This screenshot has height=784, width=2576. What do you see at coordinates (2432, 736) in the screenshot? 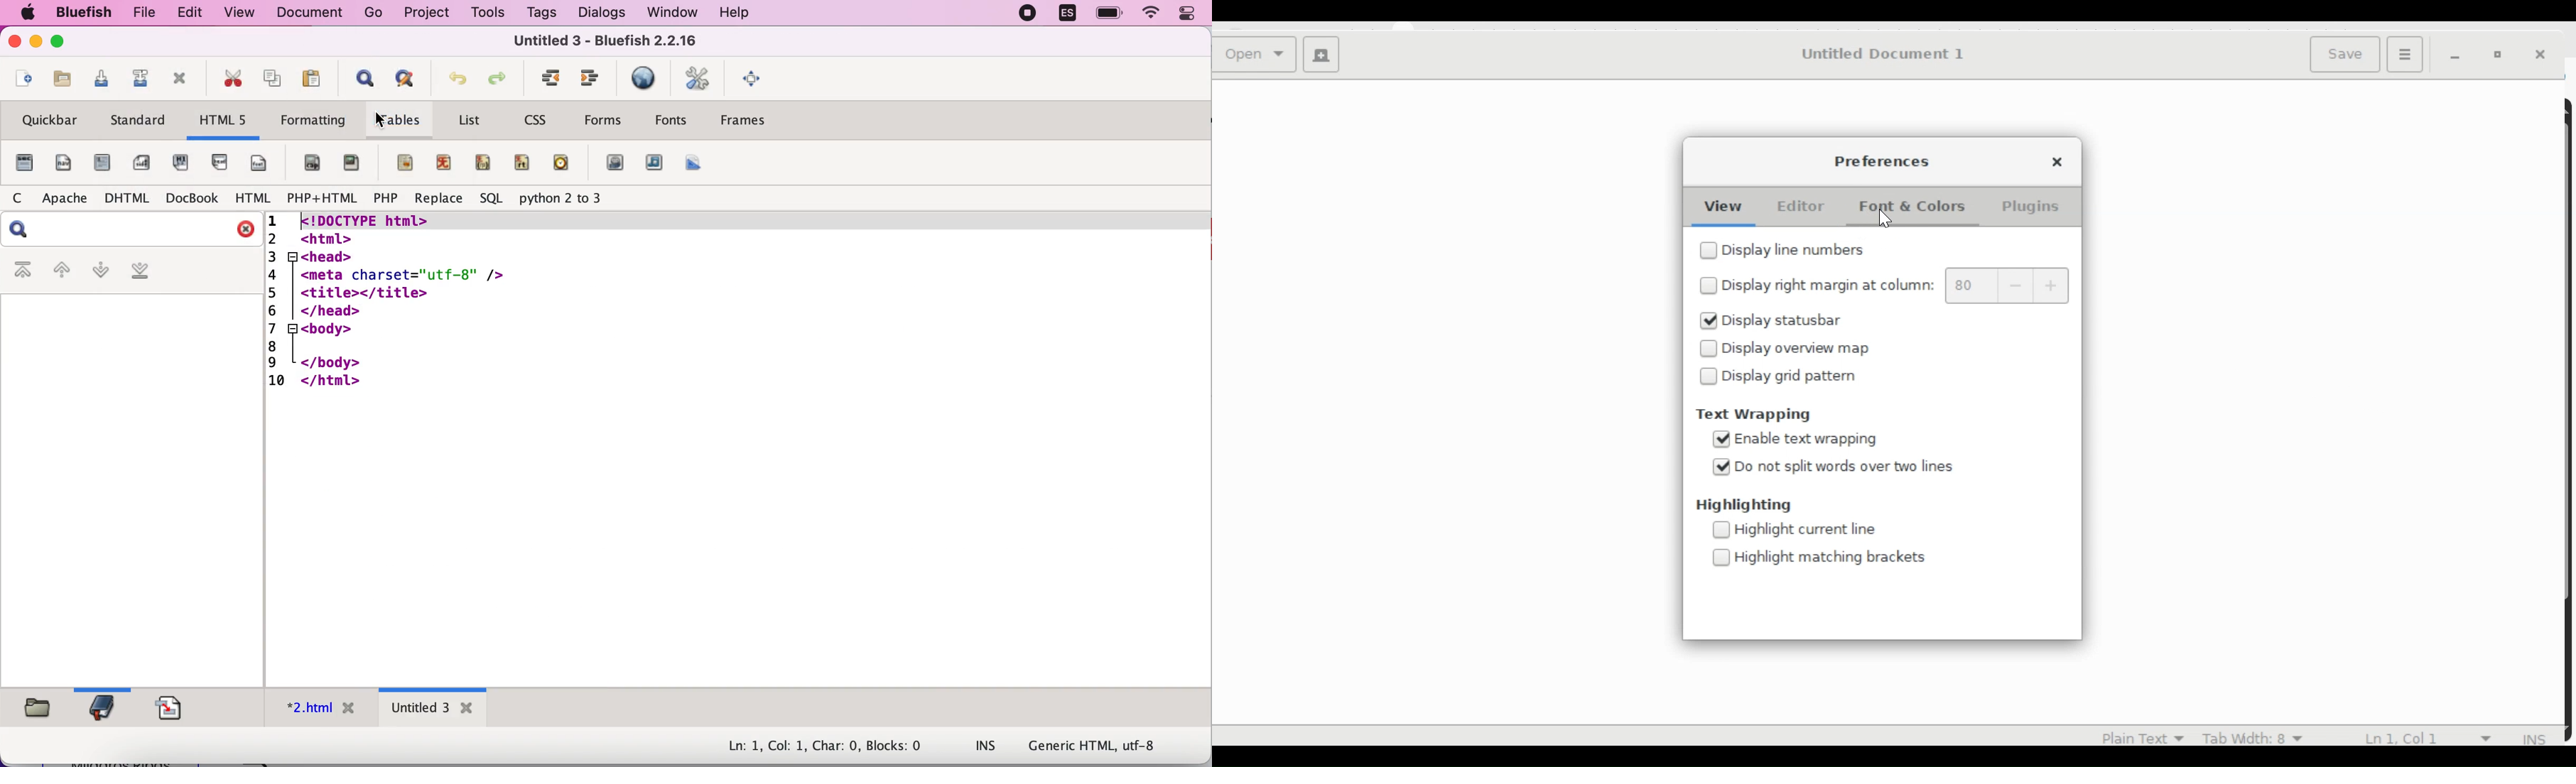
I see `line and column numbers` at bounding box center [2432, 736].